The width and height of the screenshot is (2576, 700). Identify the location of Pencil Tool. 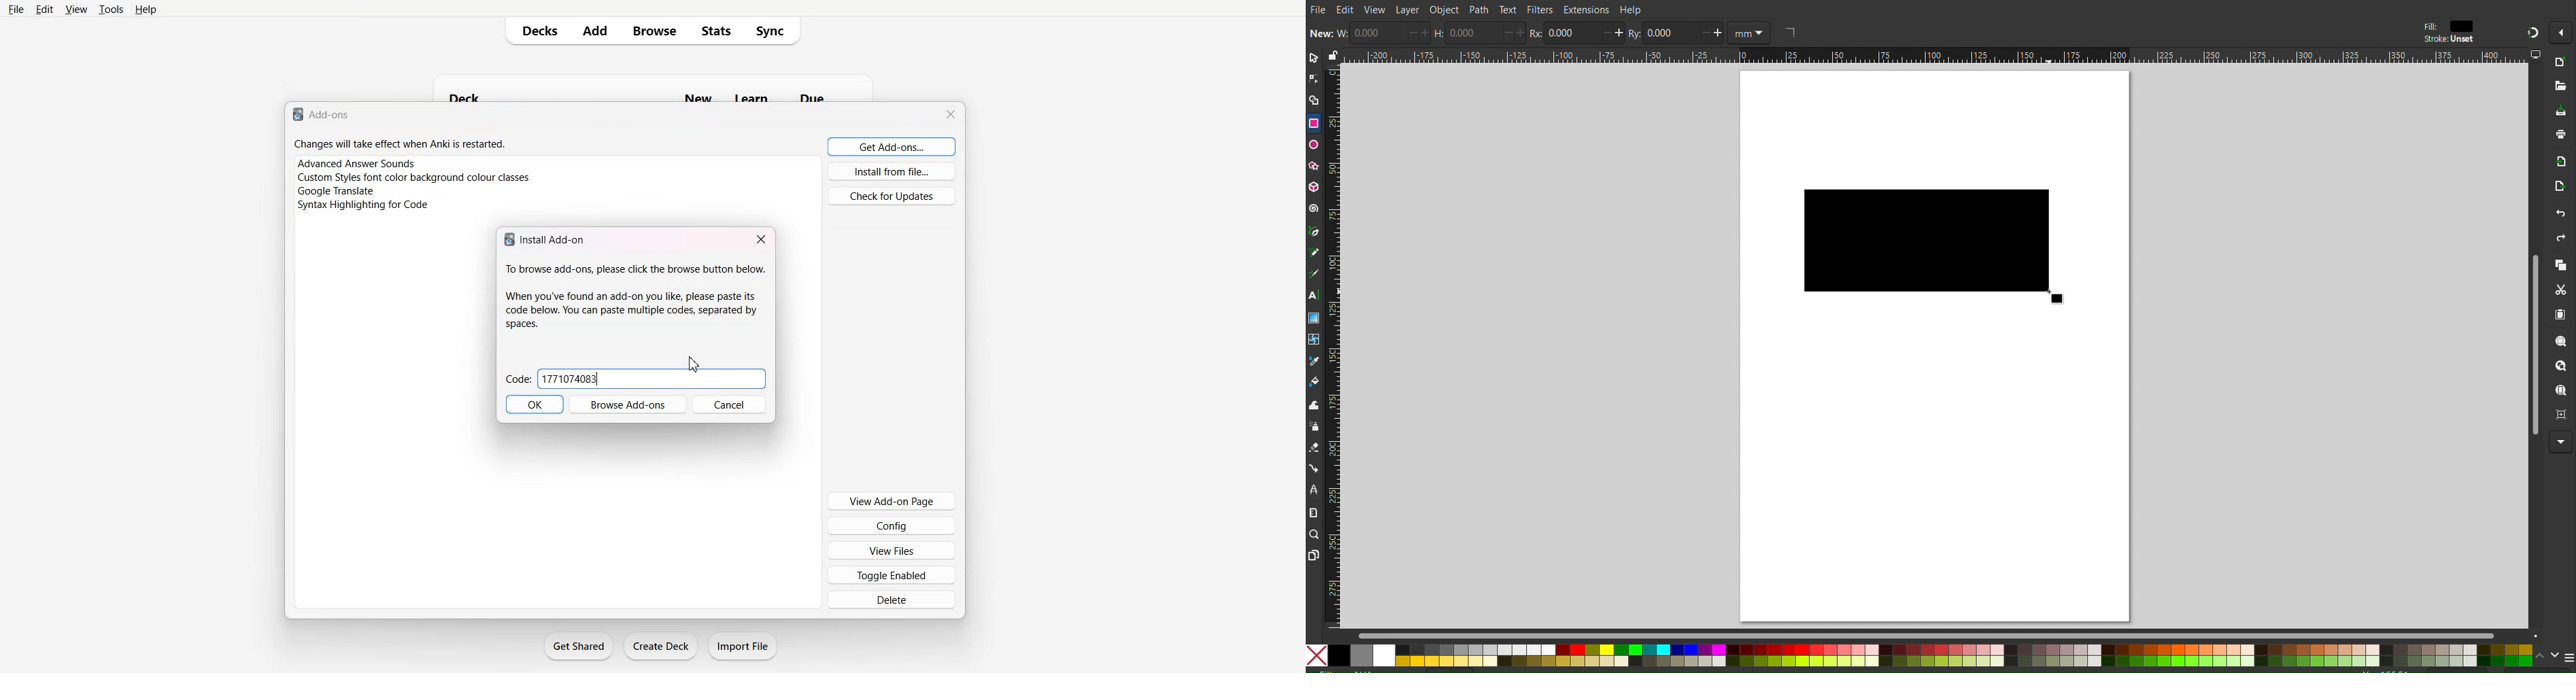
(1314, 252).